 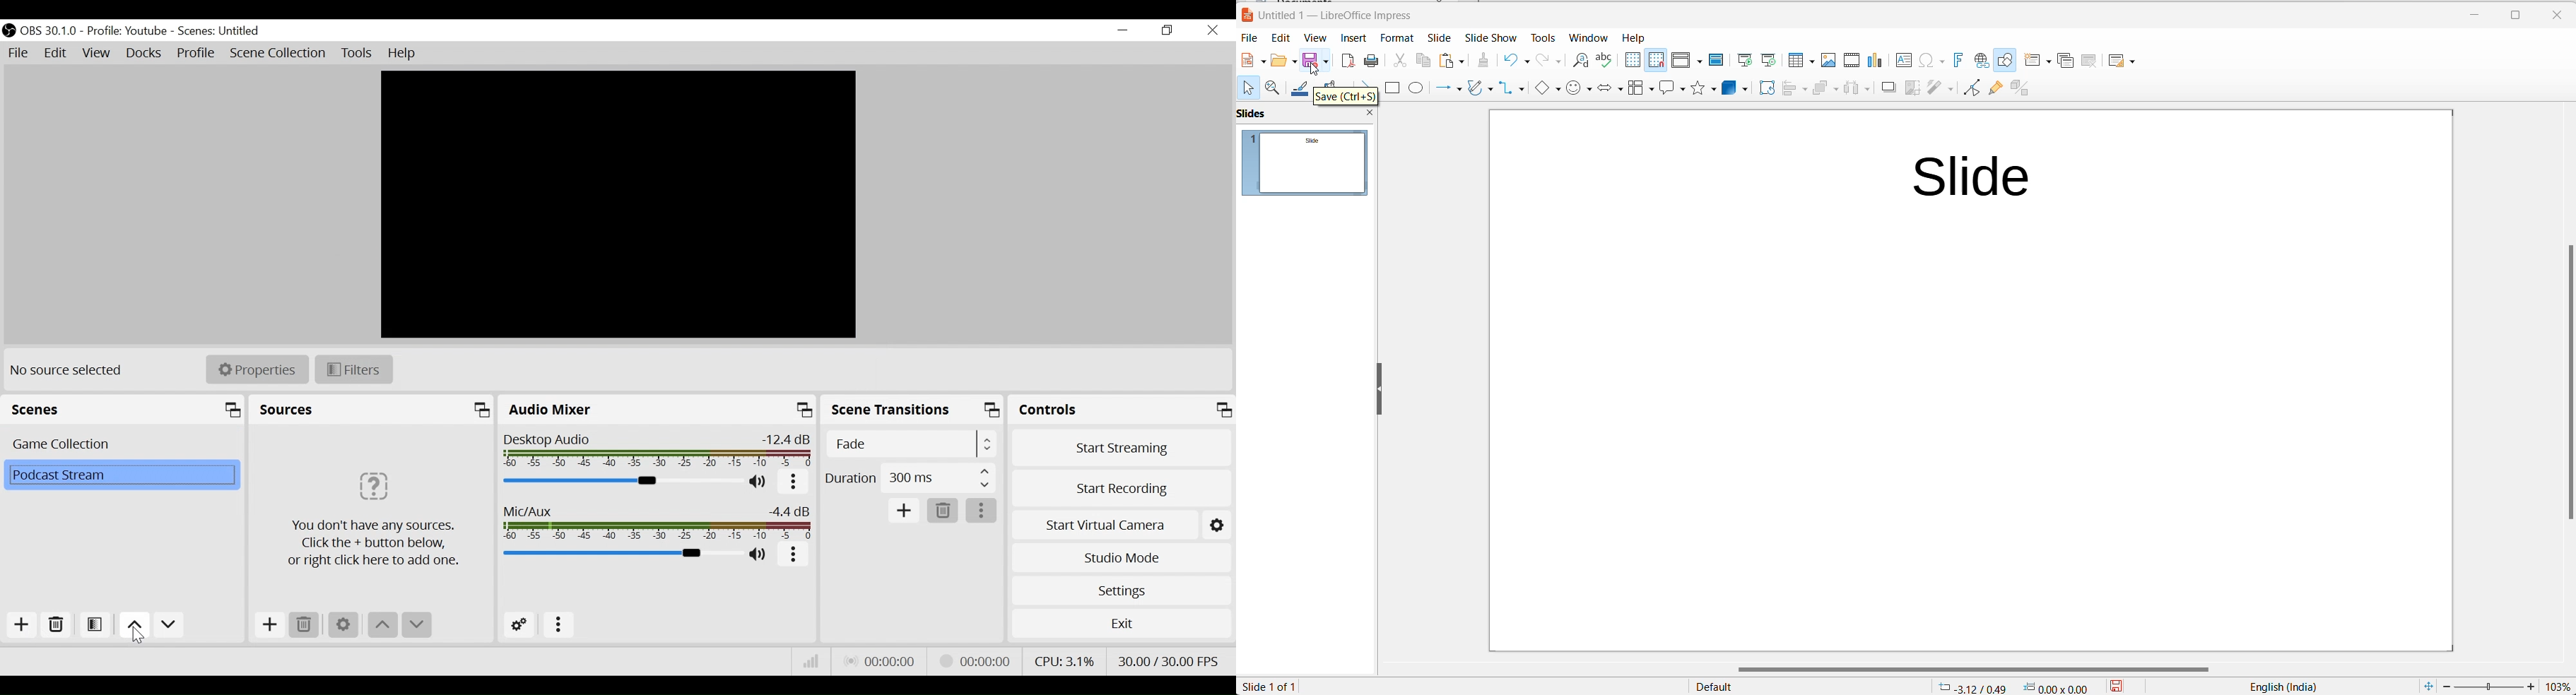 I want to click on OBS Version, so click(x=51, y=30).